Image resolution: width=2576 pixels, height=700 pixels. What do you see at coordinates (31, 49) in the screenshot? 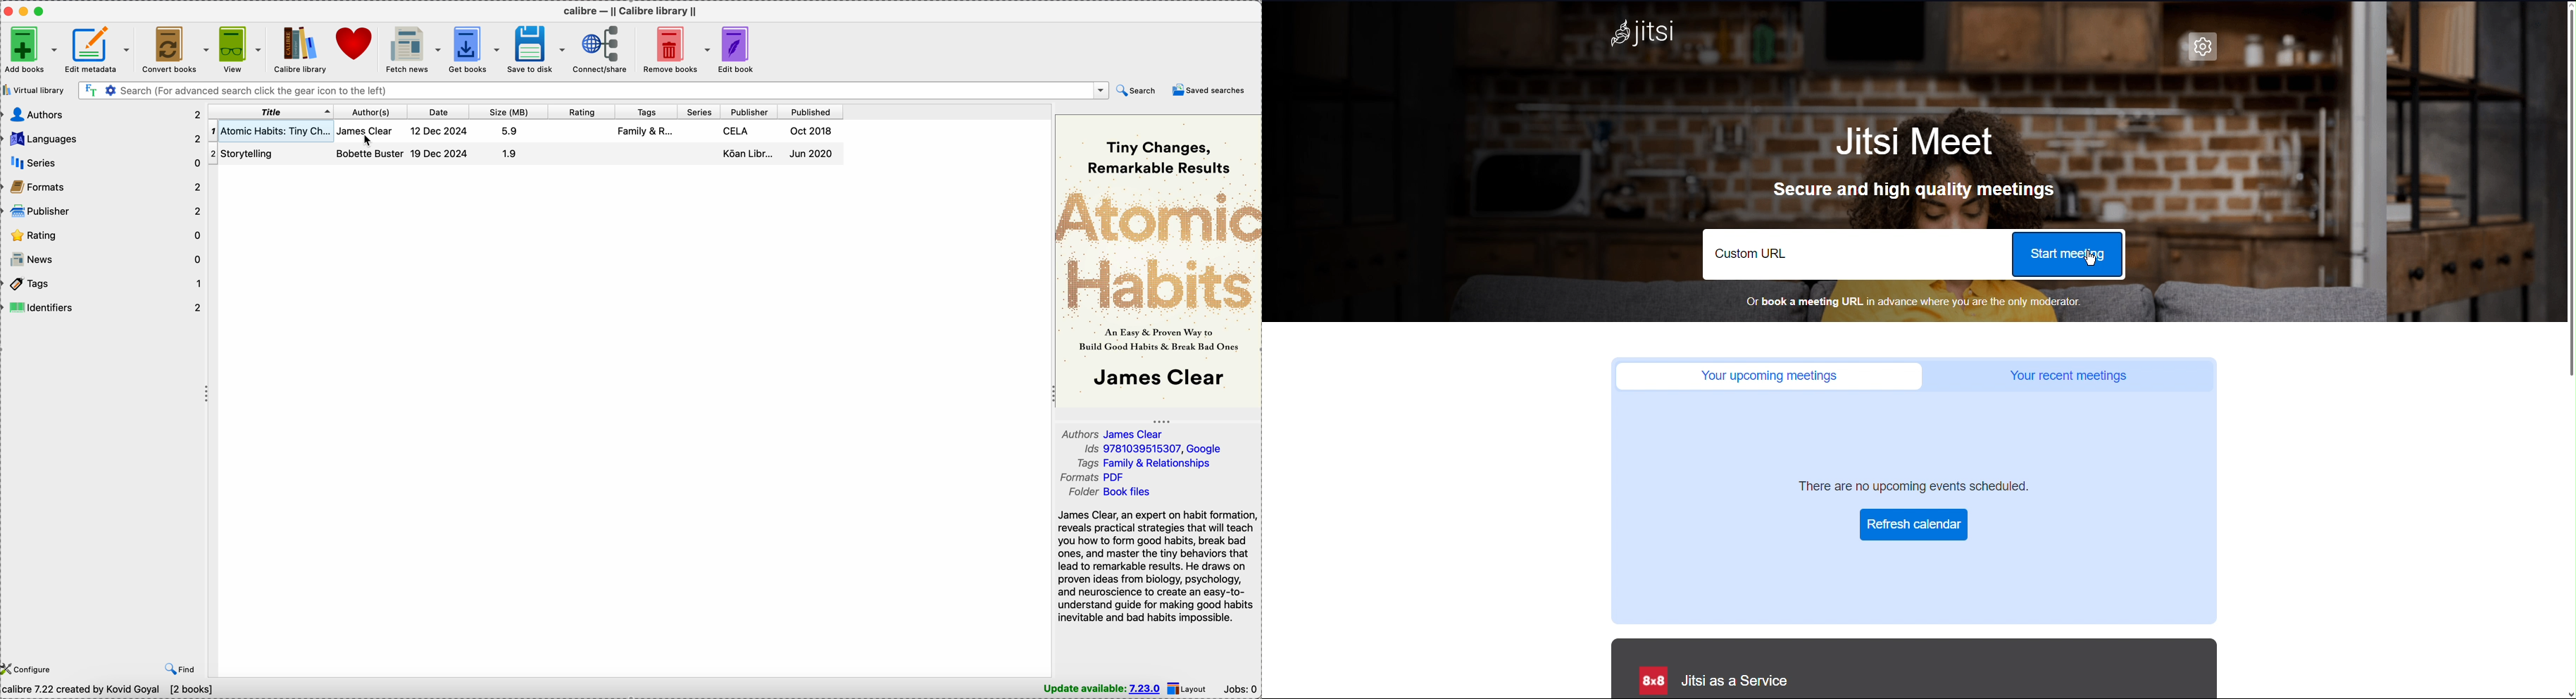
I see `add books` at bounding box center [31, 49].